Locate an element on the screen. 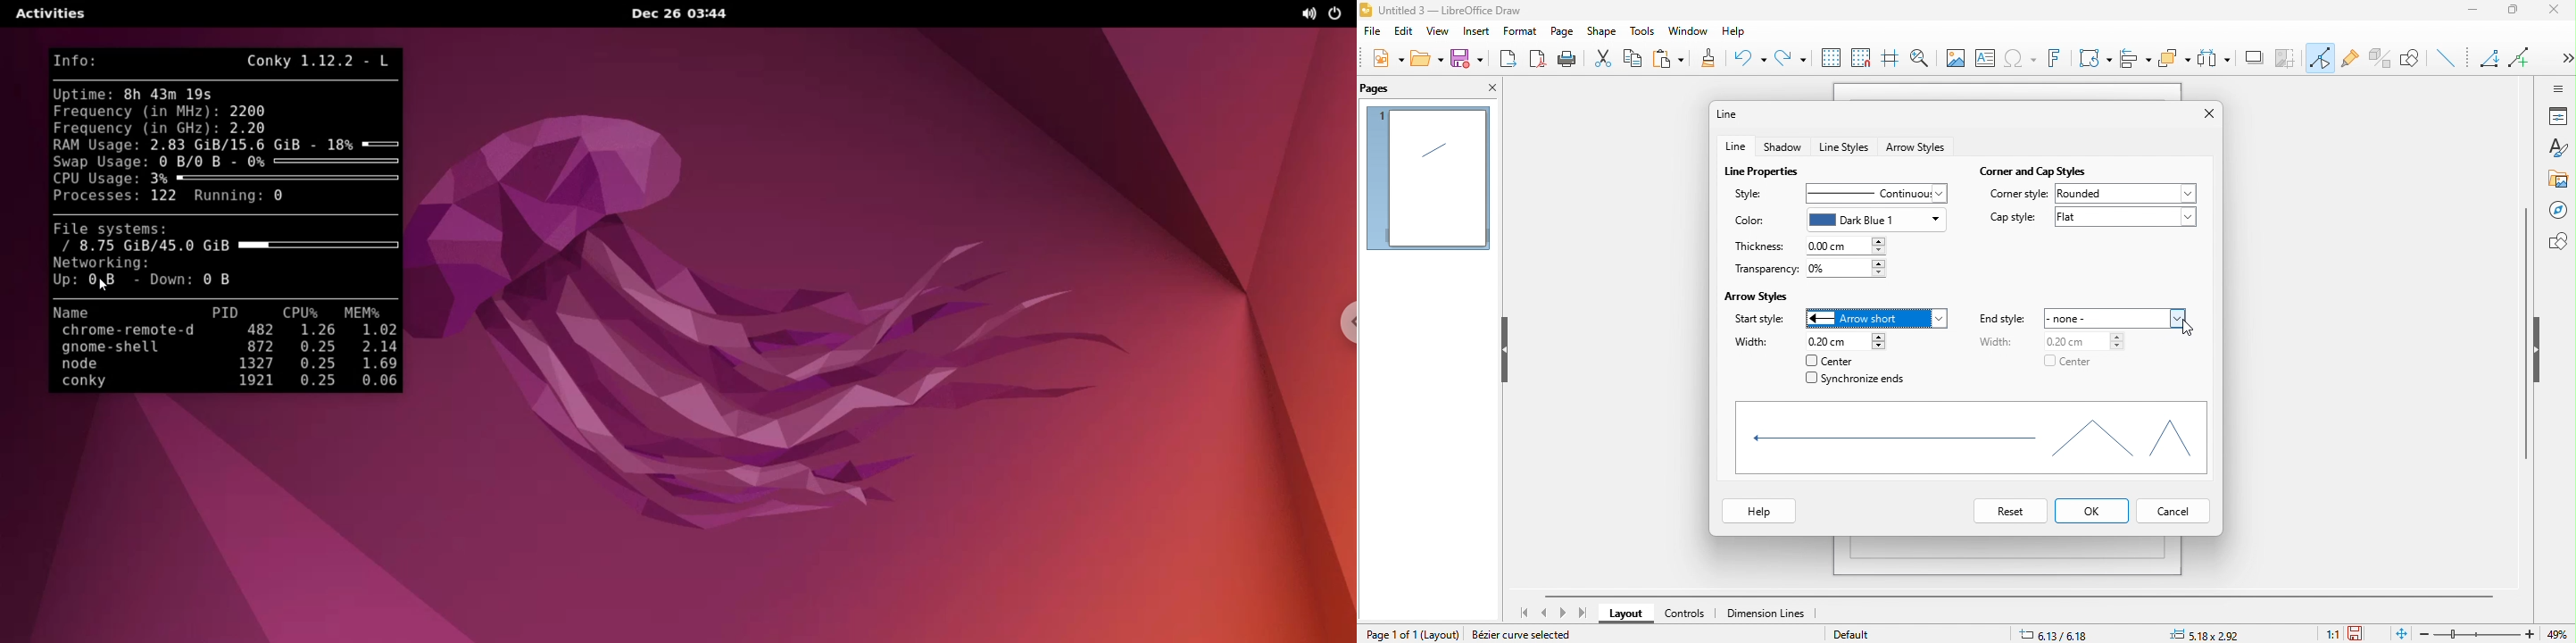 This screenshot has height=644, width=2576. page 1 is located at coordinates (1428, 179).